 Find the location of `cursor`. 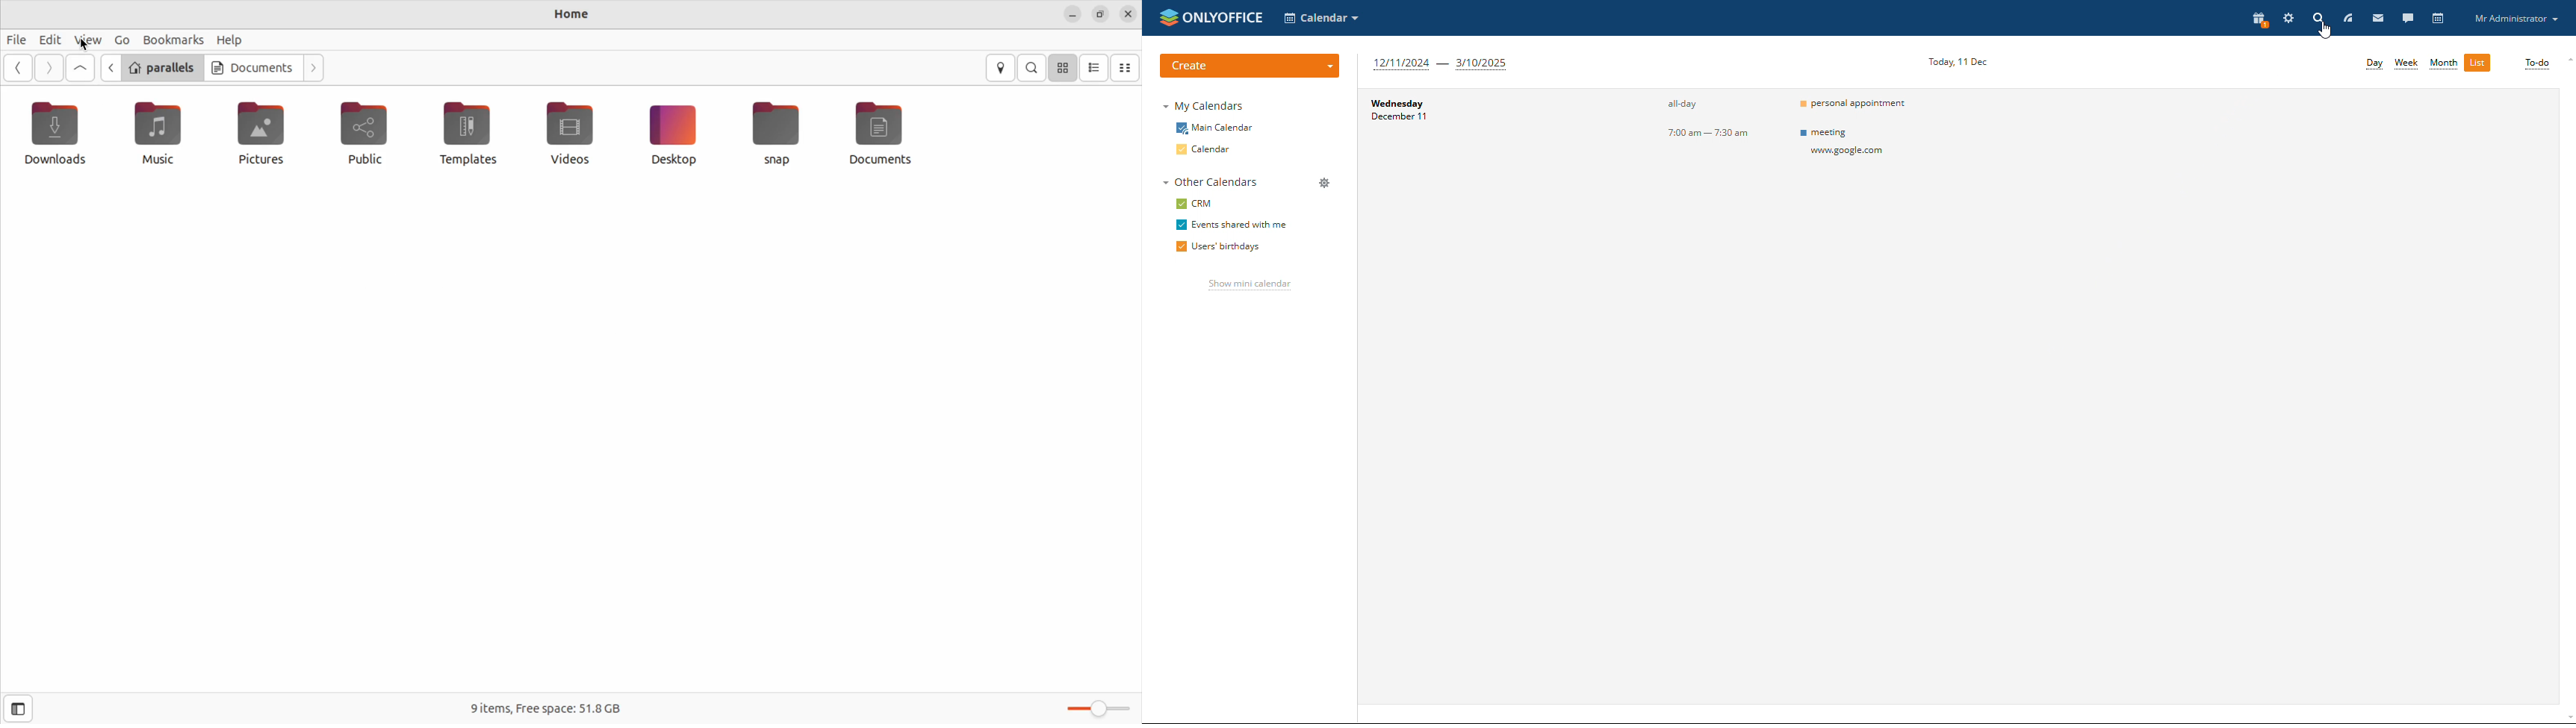

cursor is located at coordinates (2324, 31).